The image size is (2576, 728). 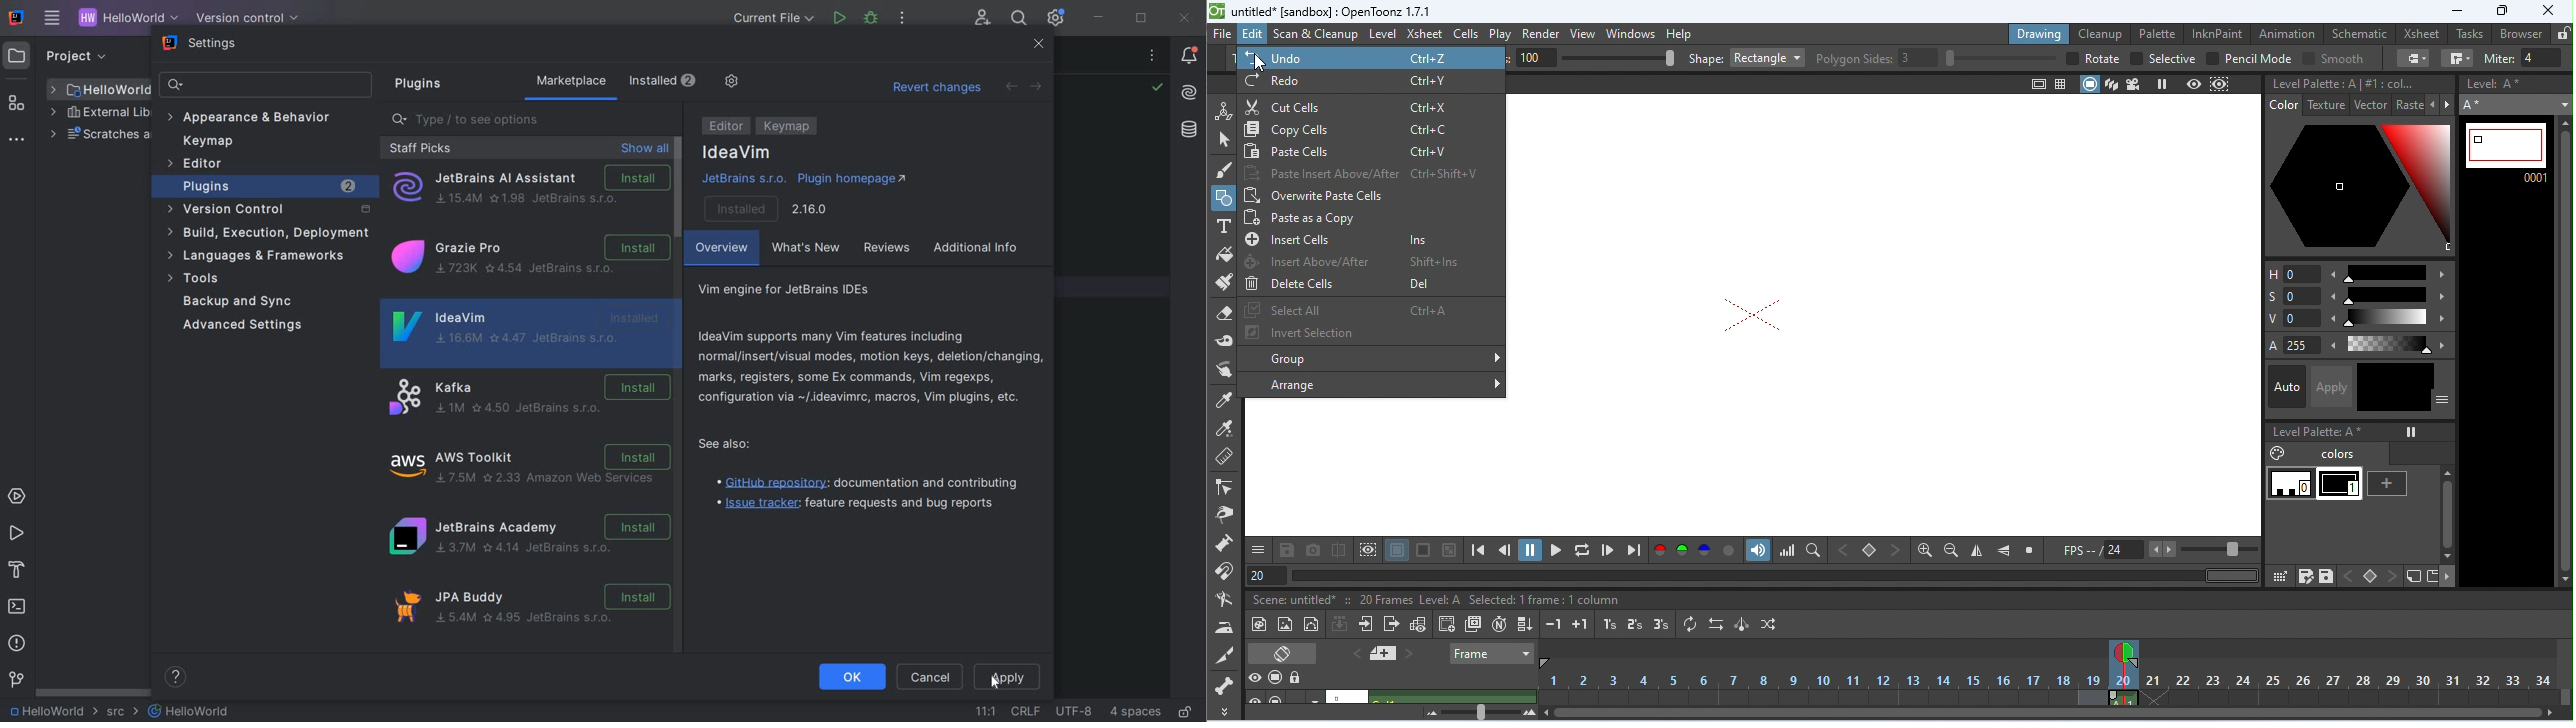 I want to click on GO TO LINE, so click(x=986, y=709).